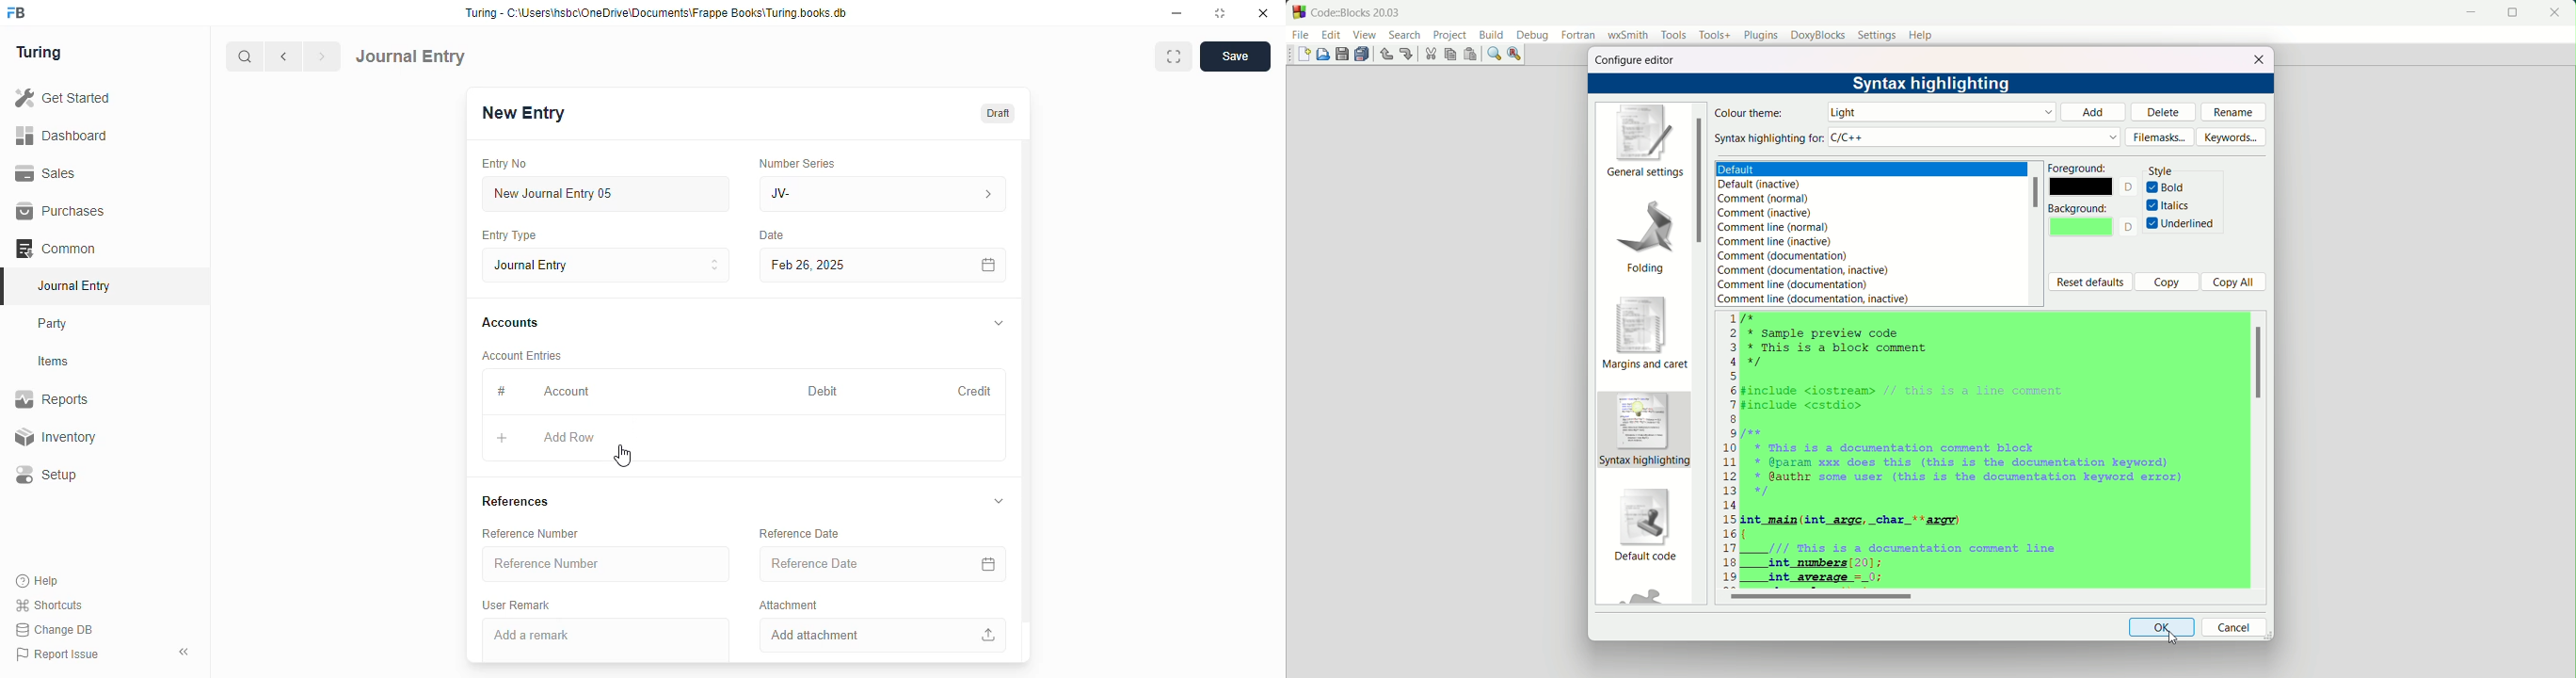 The width and height of the screenshot is (2576, 700). I want to click on toggle expand/collapse, so click(999, 501).